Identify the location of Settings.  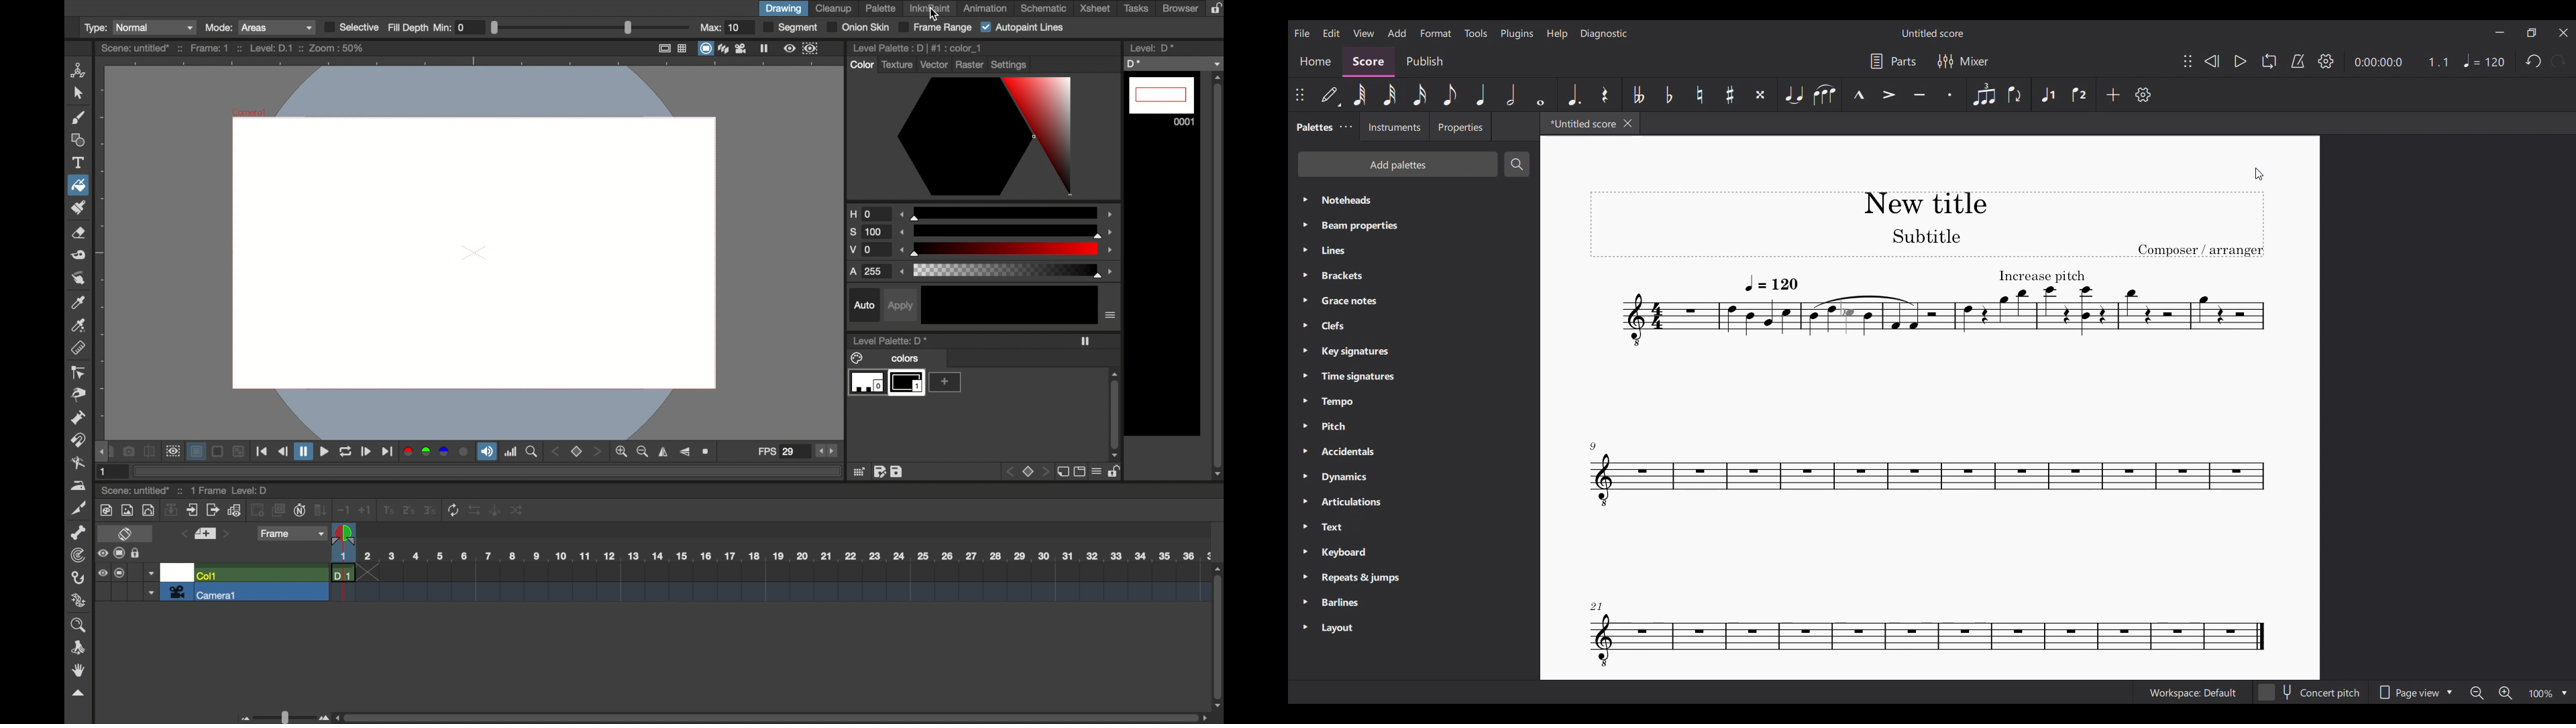
(2143, 95).